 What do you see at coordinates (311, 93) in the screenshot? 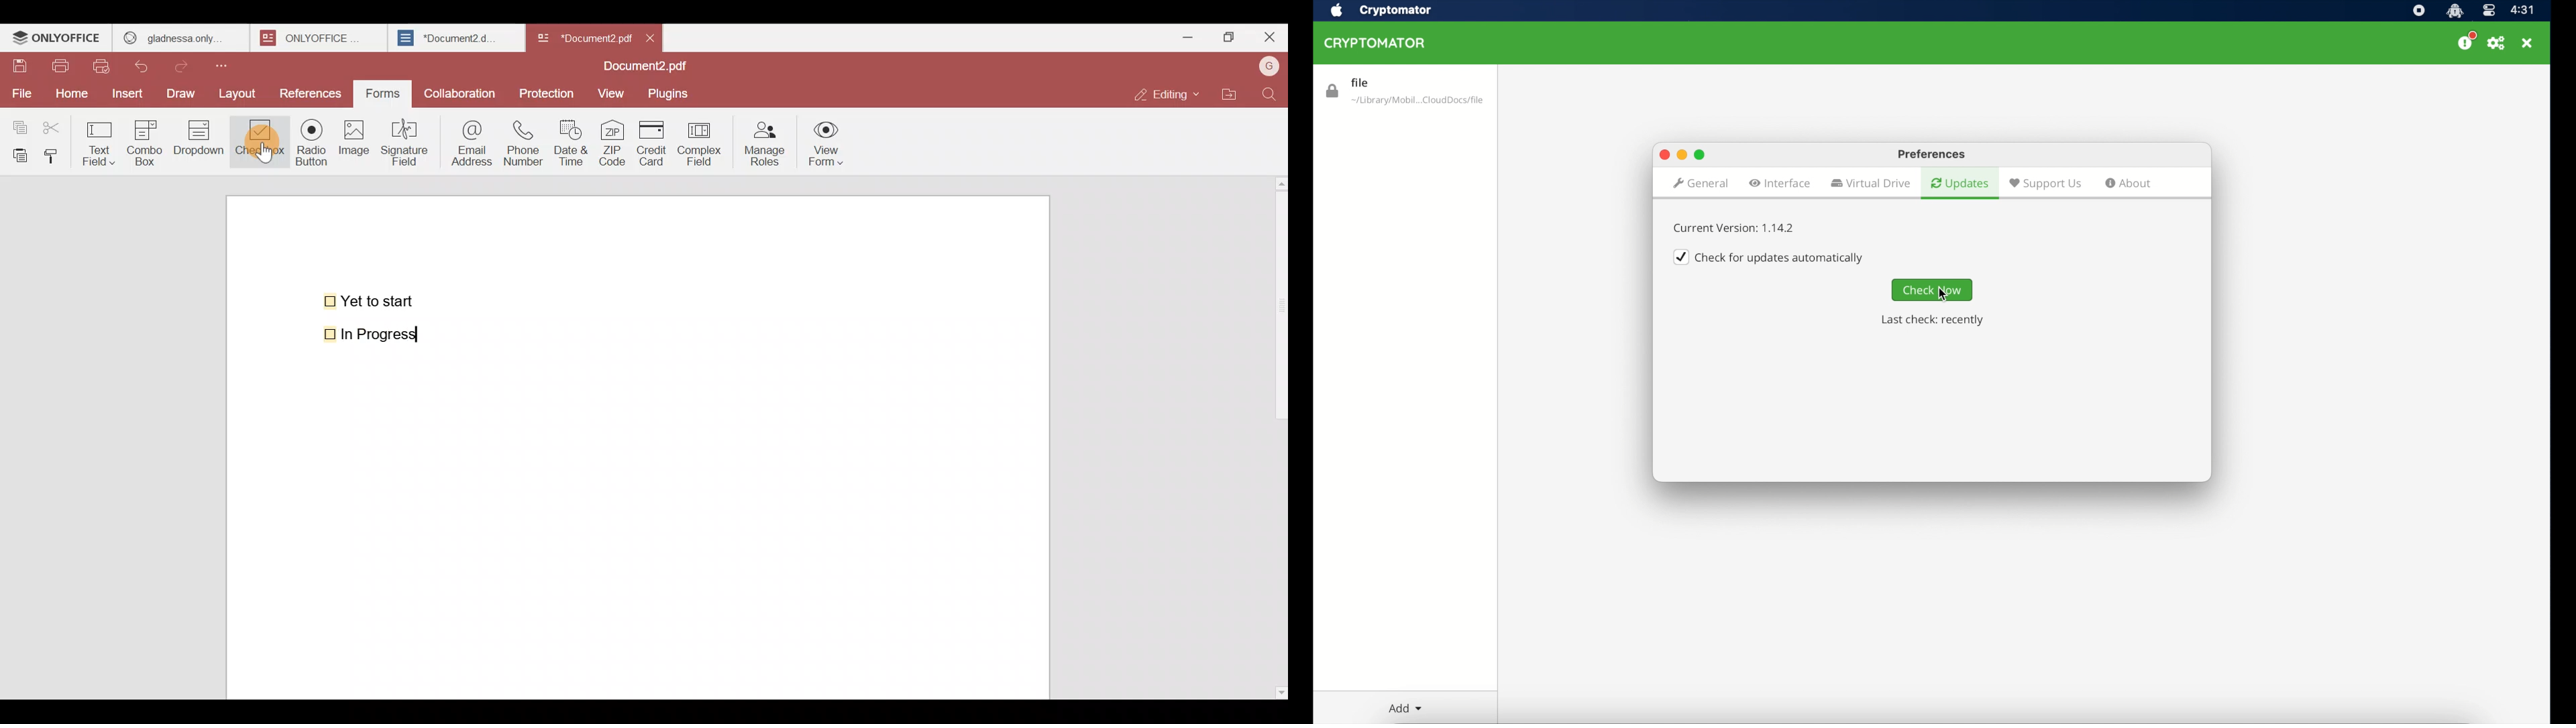
I see `References` at bounding box center [311, 93].